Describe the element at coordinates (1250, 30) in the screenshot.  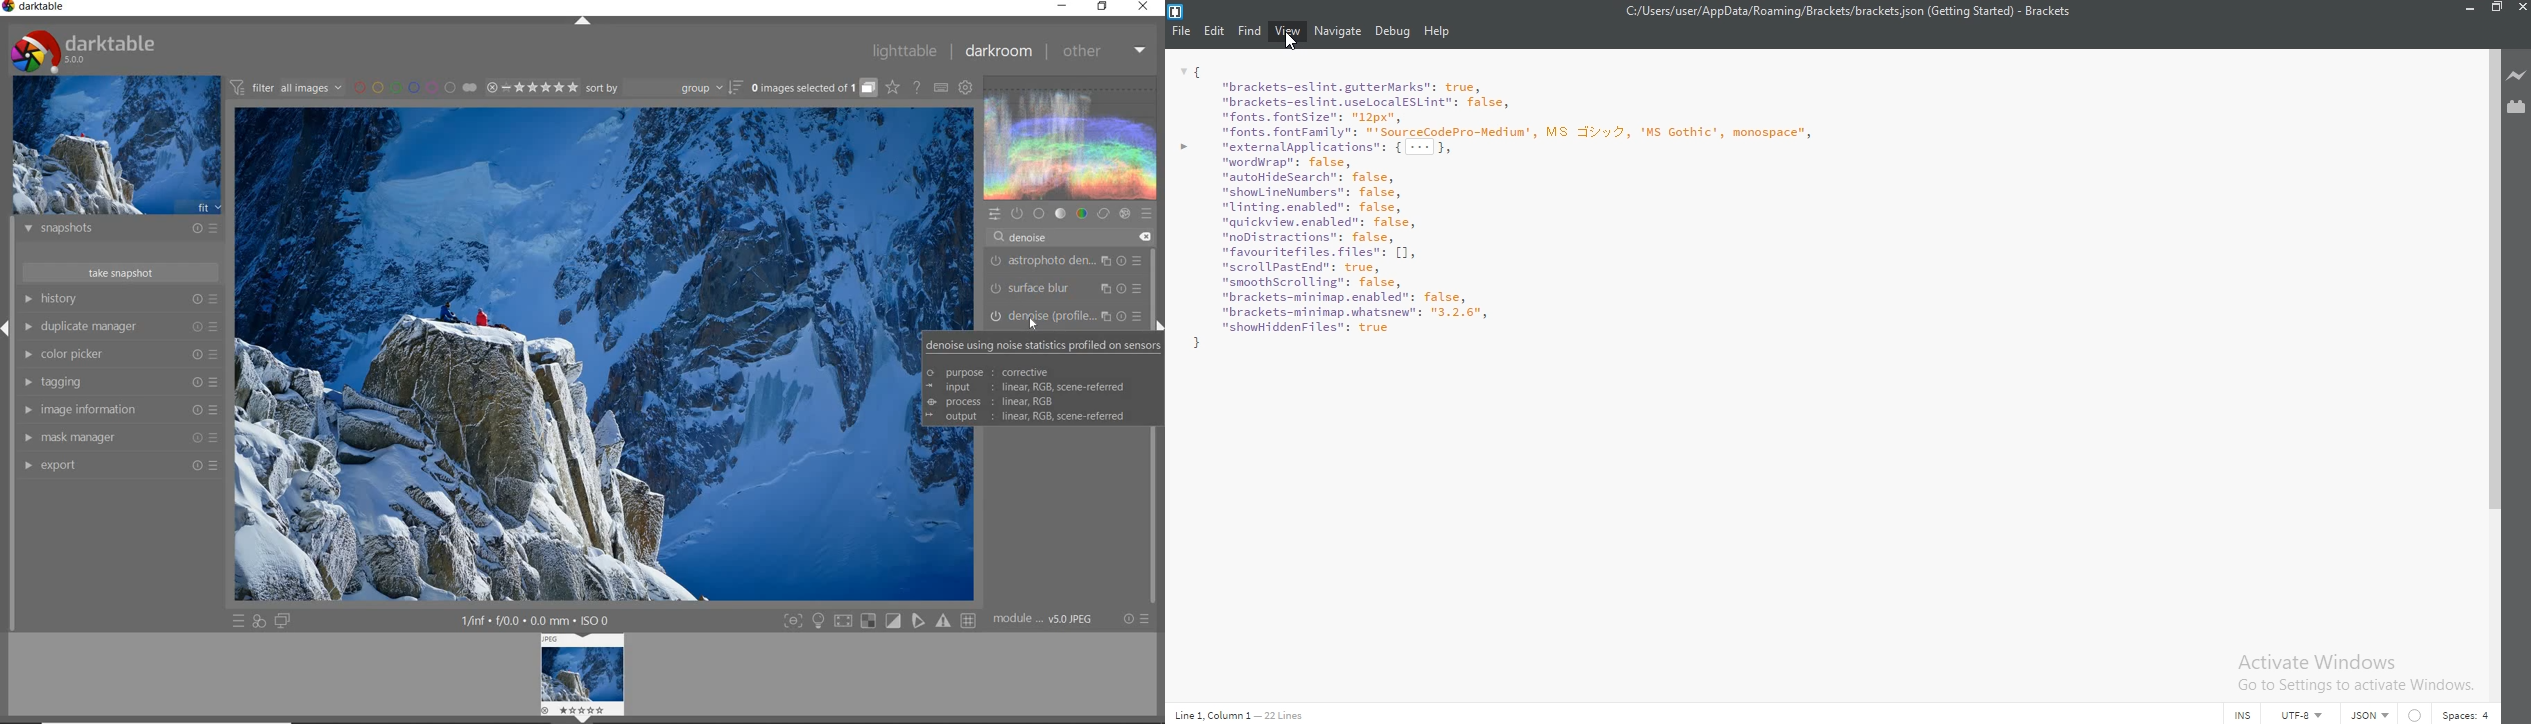
I see `Find` at that location.